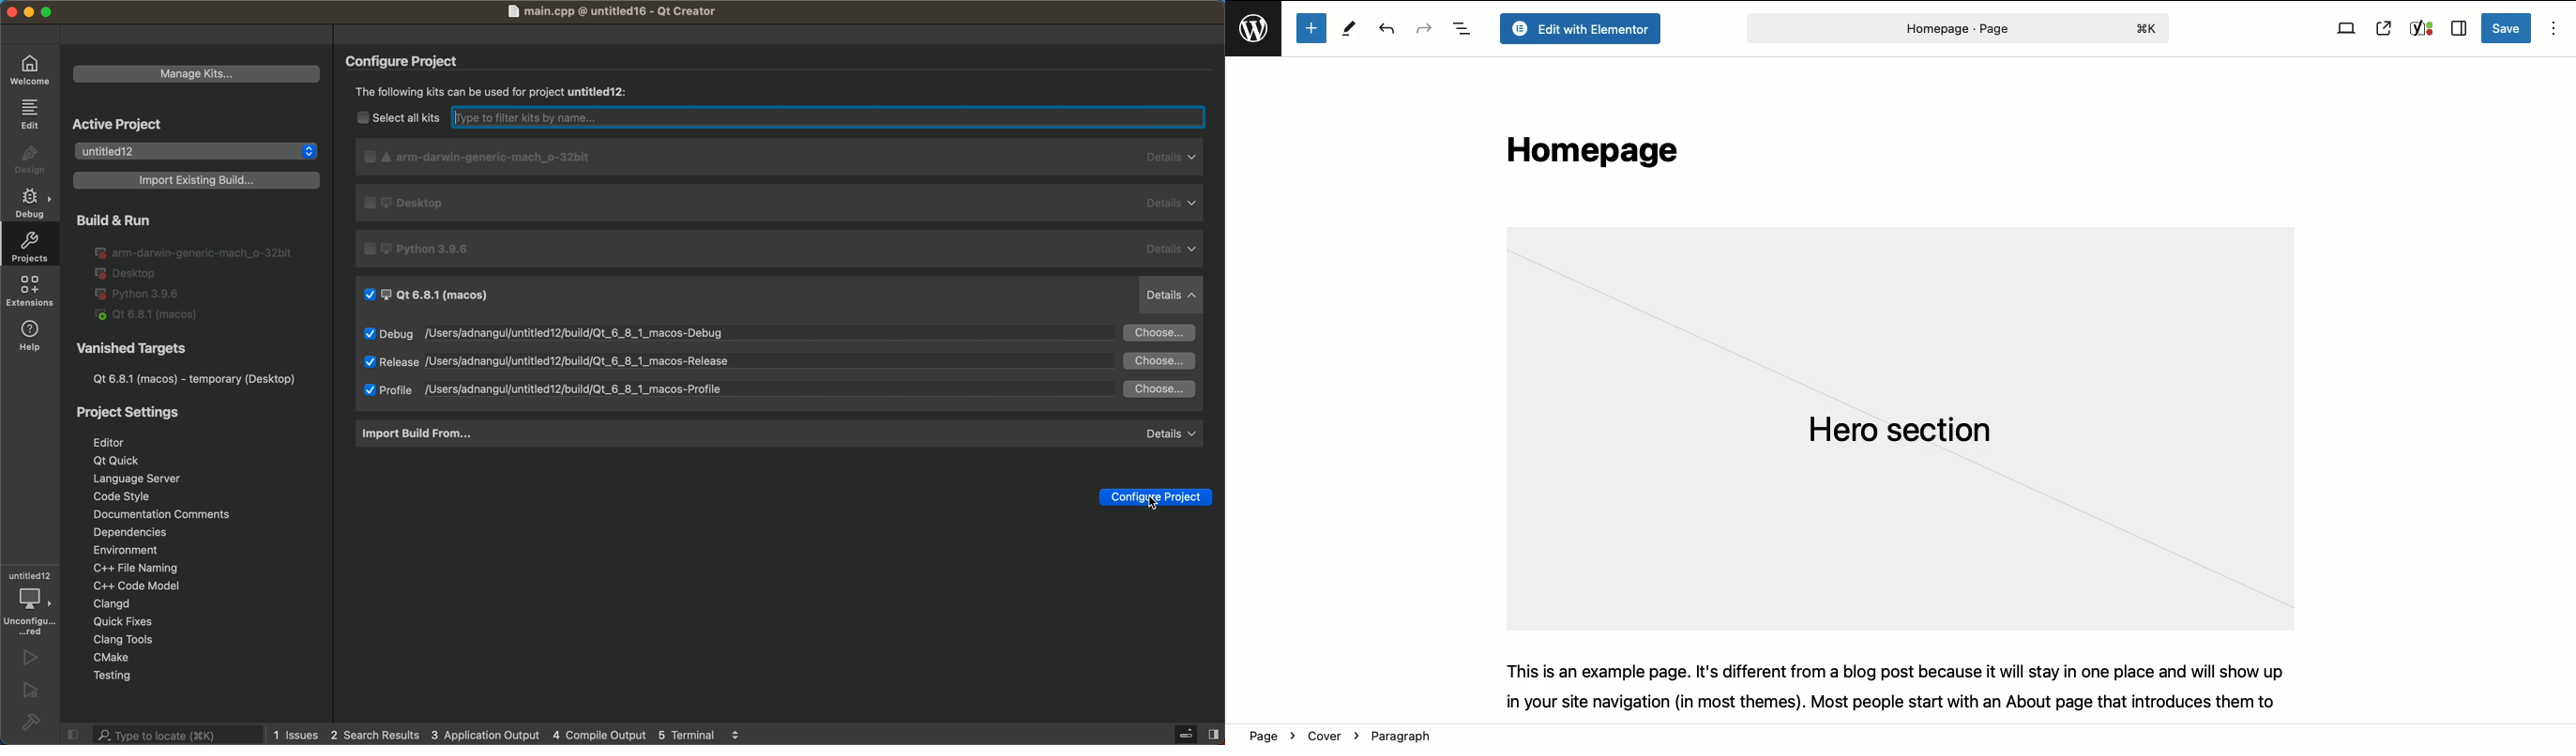 The image size is (2576, 756). I want to click on Document overview, so click(1462, 30).